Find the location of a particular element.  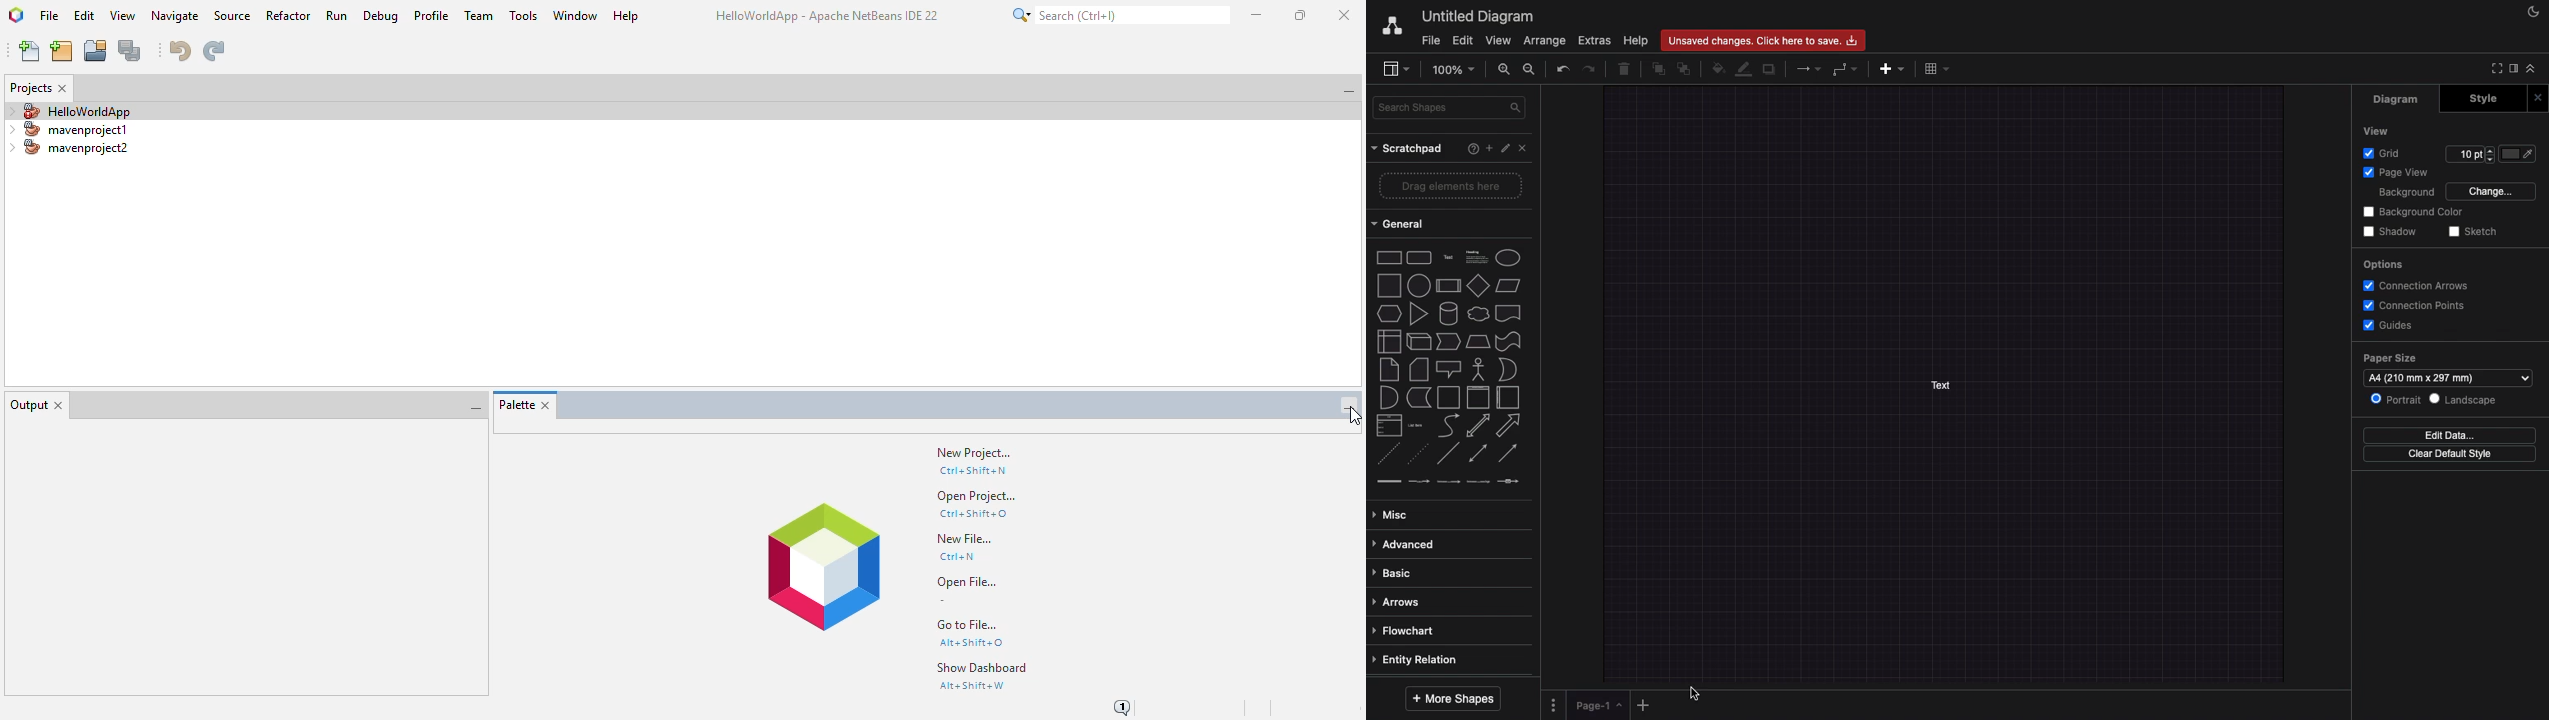

Add is located at coordinates (1893, 69).